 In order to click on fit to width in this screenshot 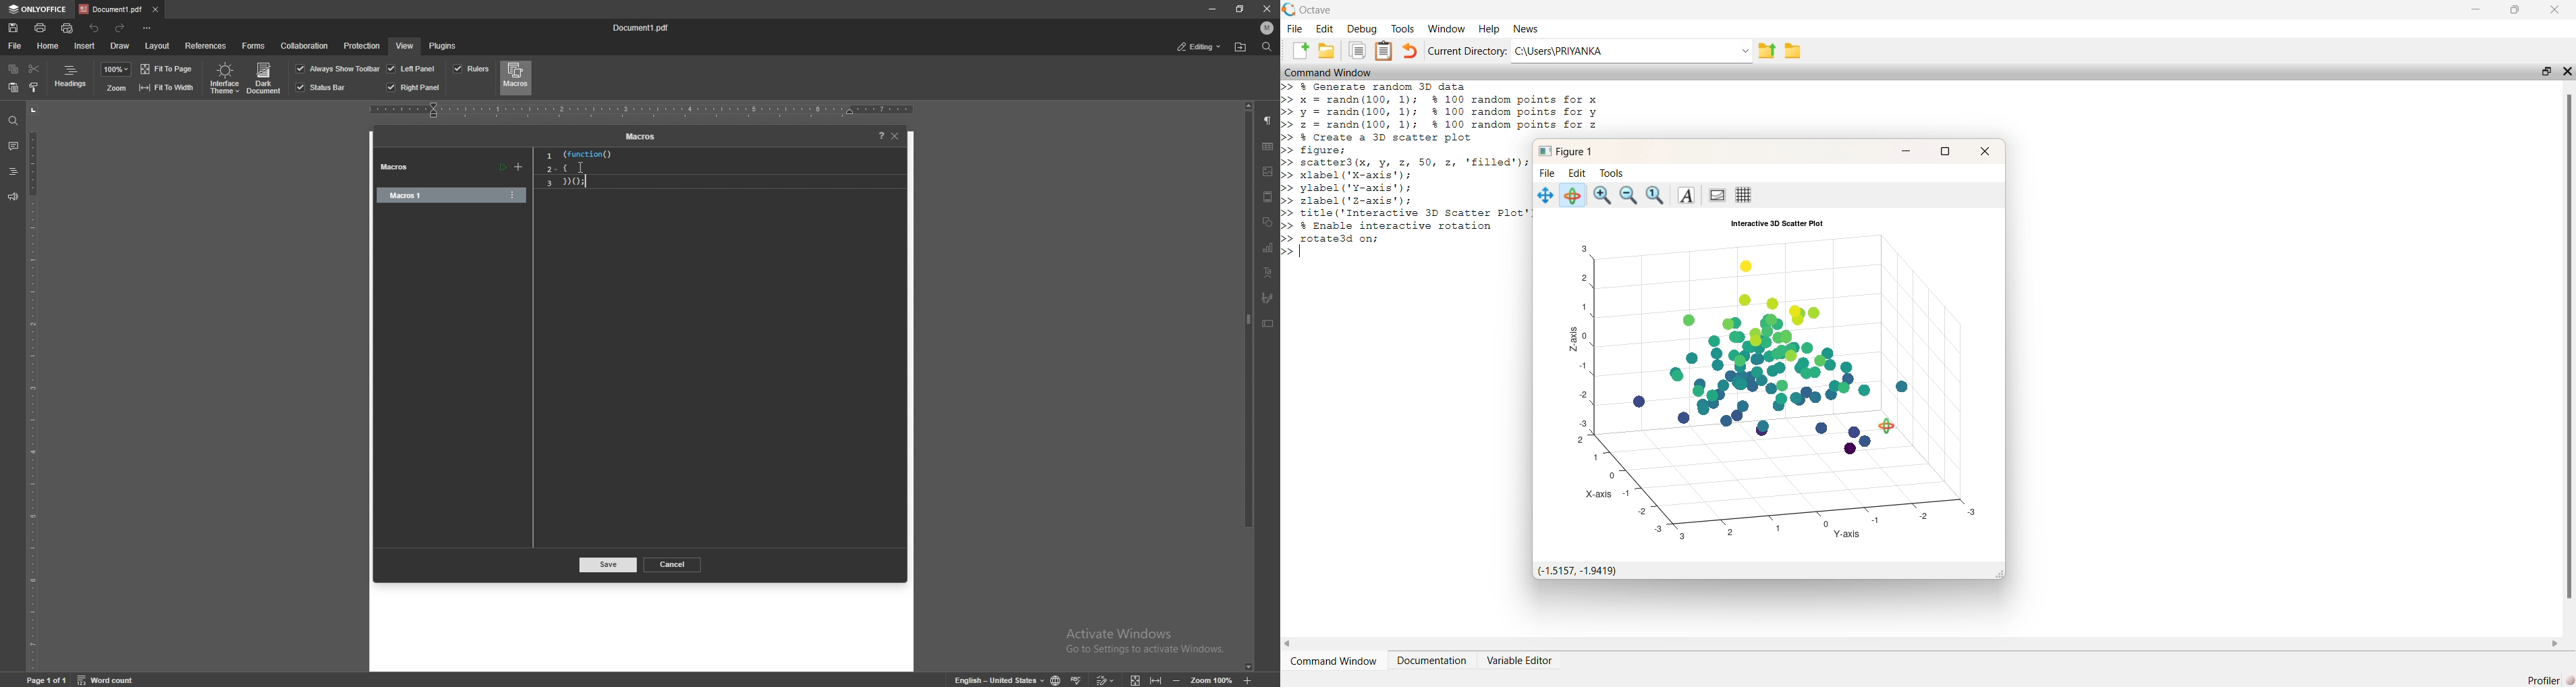, I will do `click(1156, 679)`.